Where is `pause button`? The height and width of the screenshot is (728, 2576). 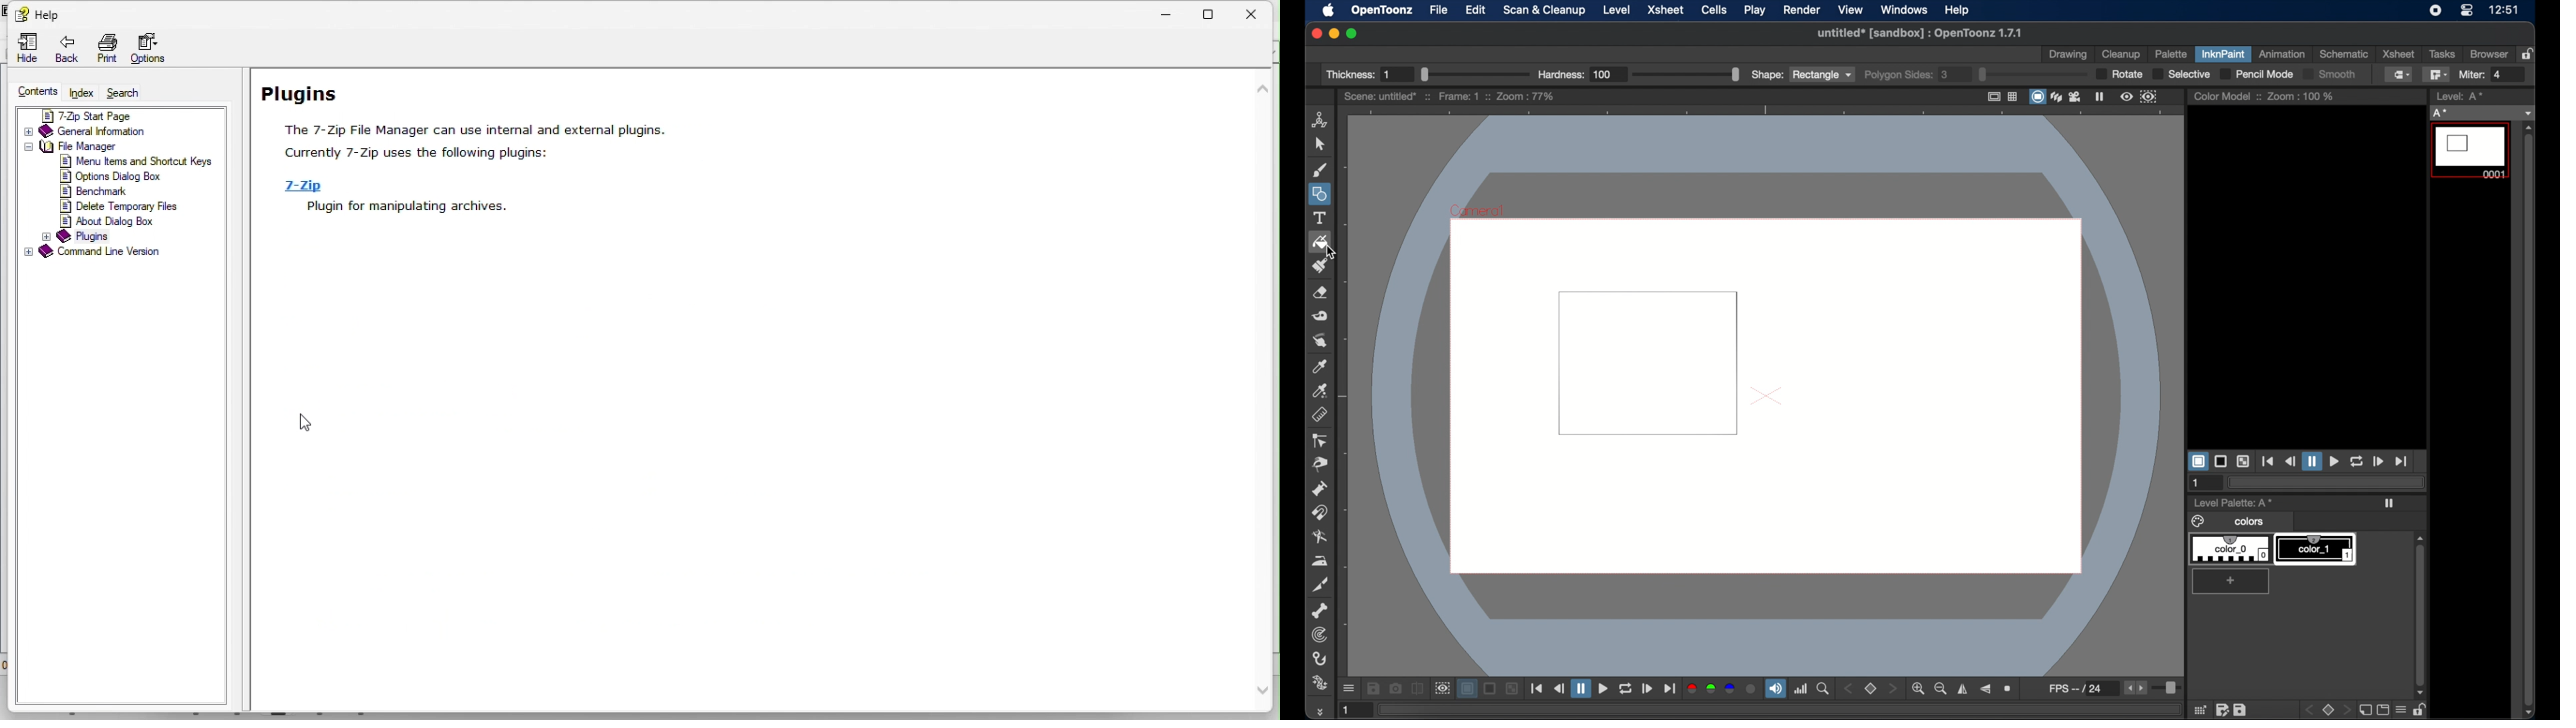 pause button is located at coordinates (2311, 461).